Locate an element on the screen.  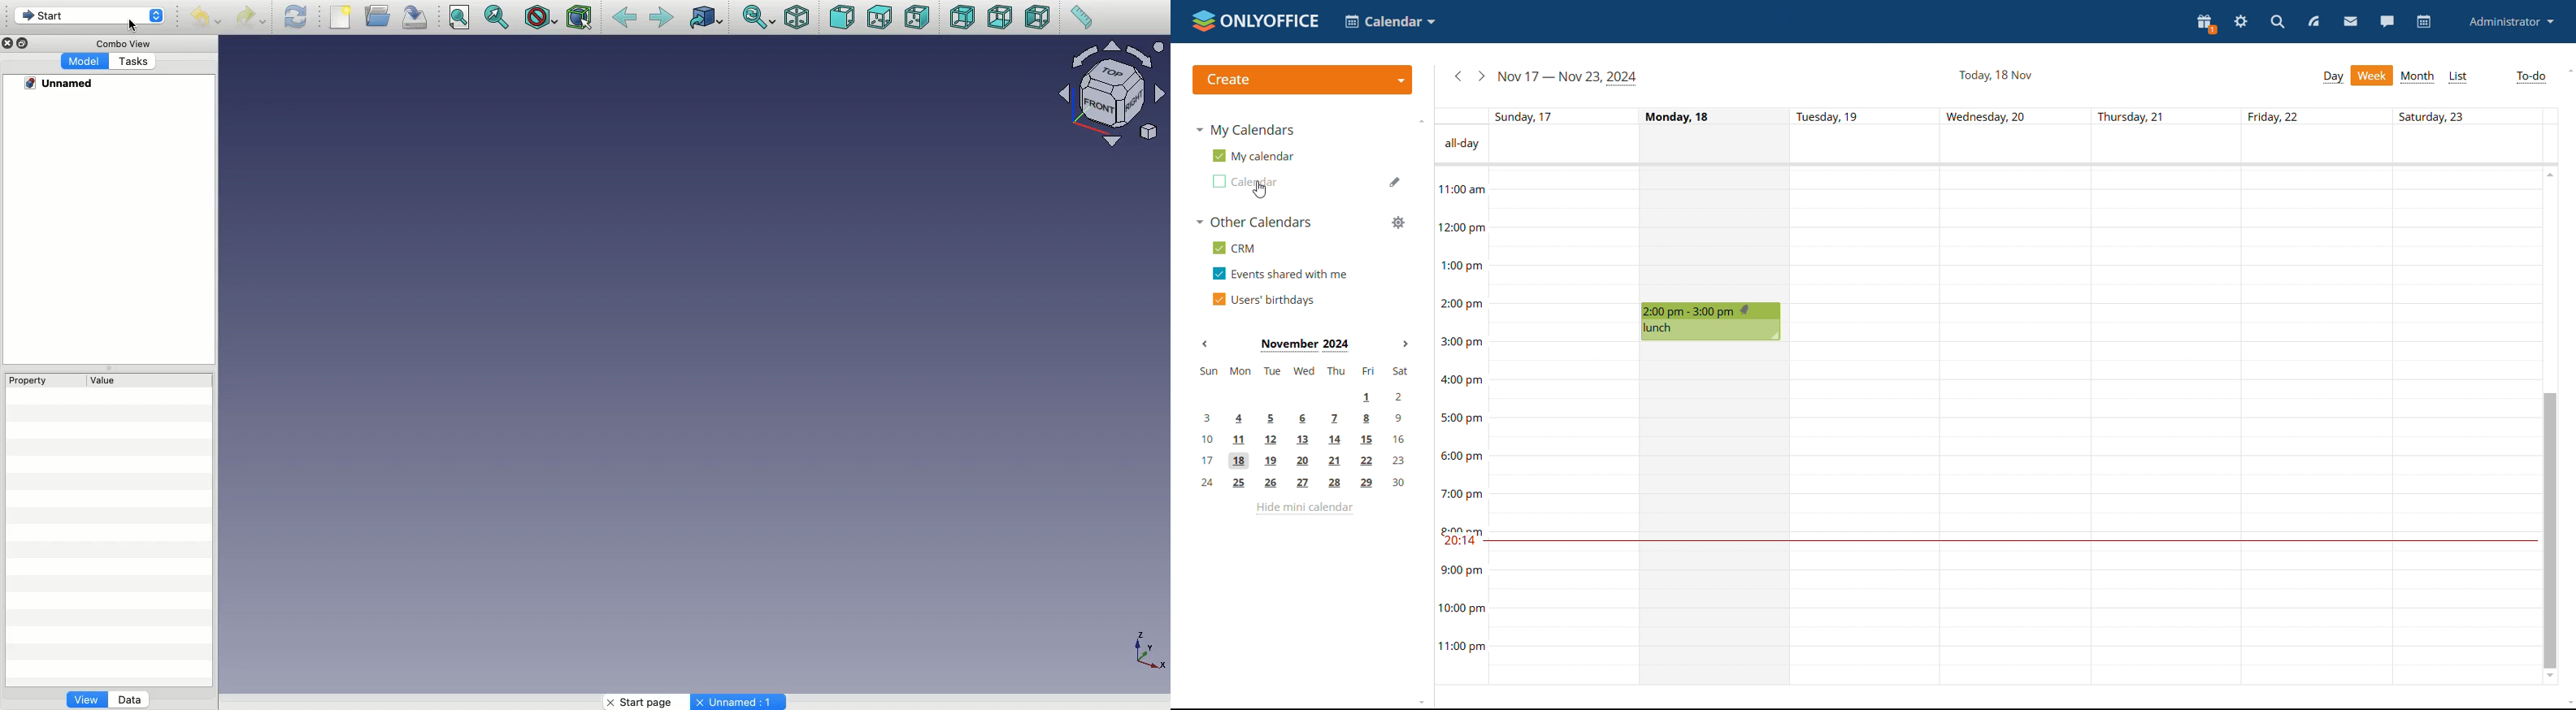
to-do is located at coordinates (2533, 77).